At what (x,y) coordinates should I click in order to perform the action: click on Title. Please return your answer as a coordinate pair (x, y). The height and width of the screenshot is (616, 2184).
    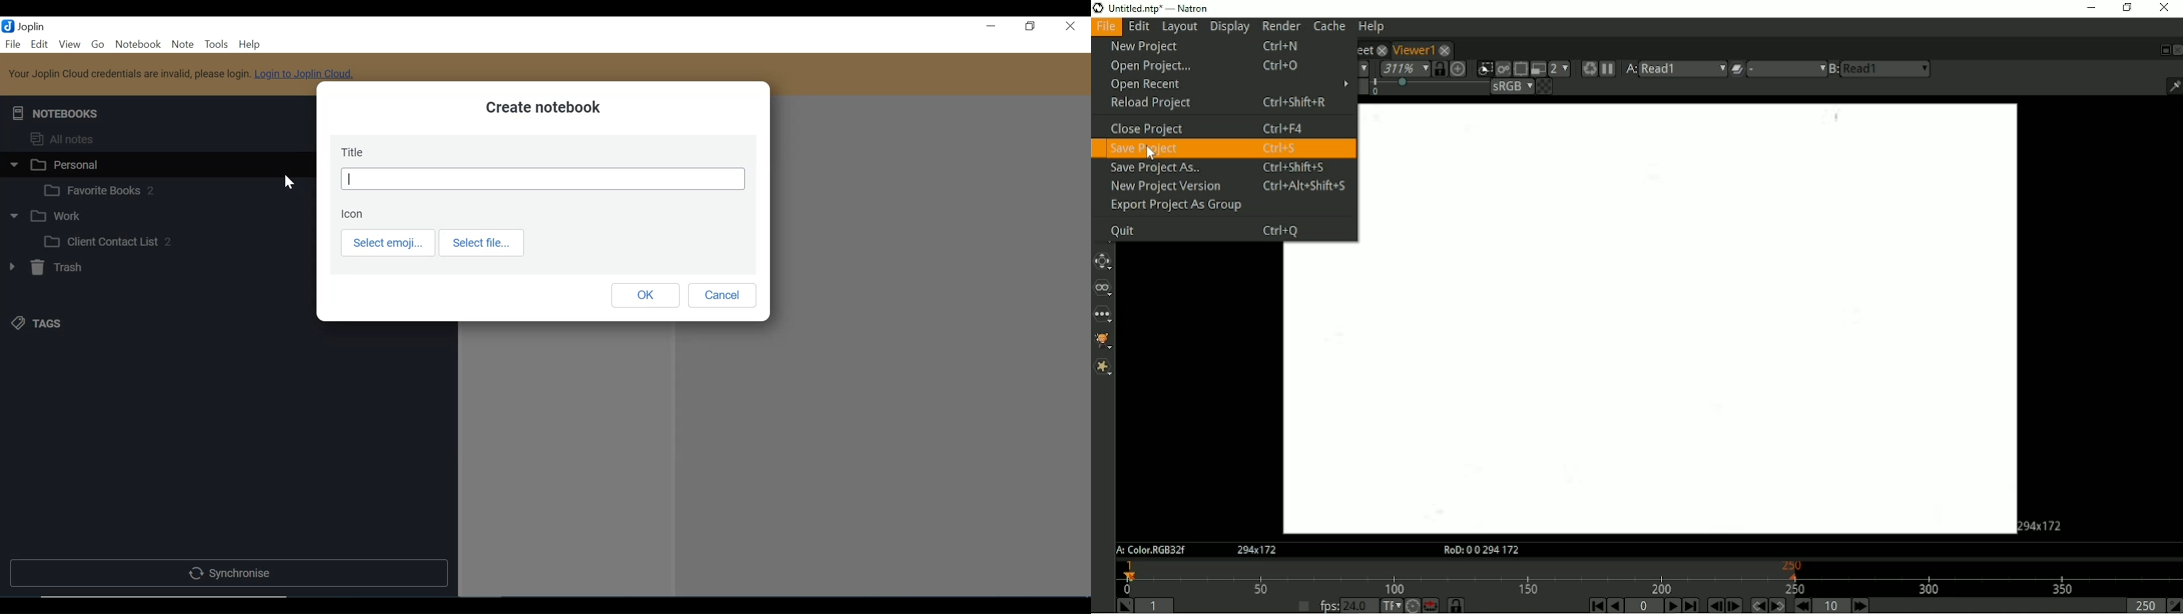
    Looking at the image, I should click on (354, 151).